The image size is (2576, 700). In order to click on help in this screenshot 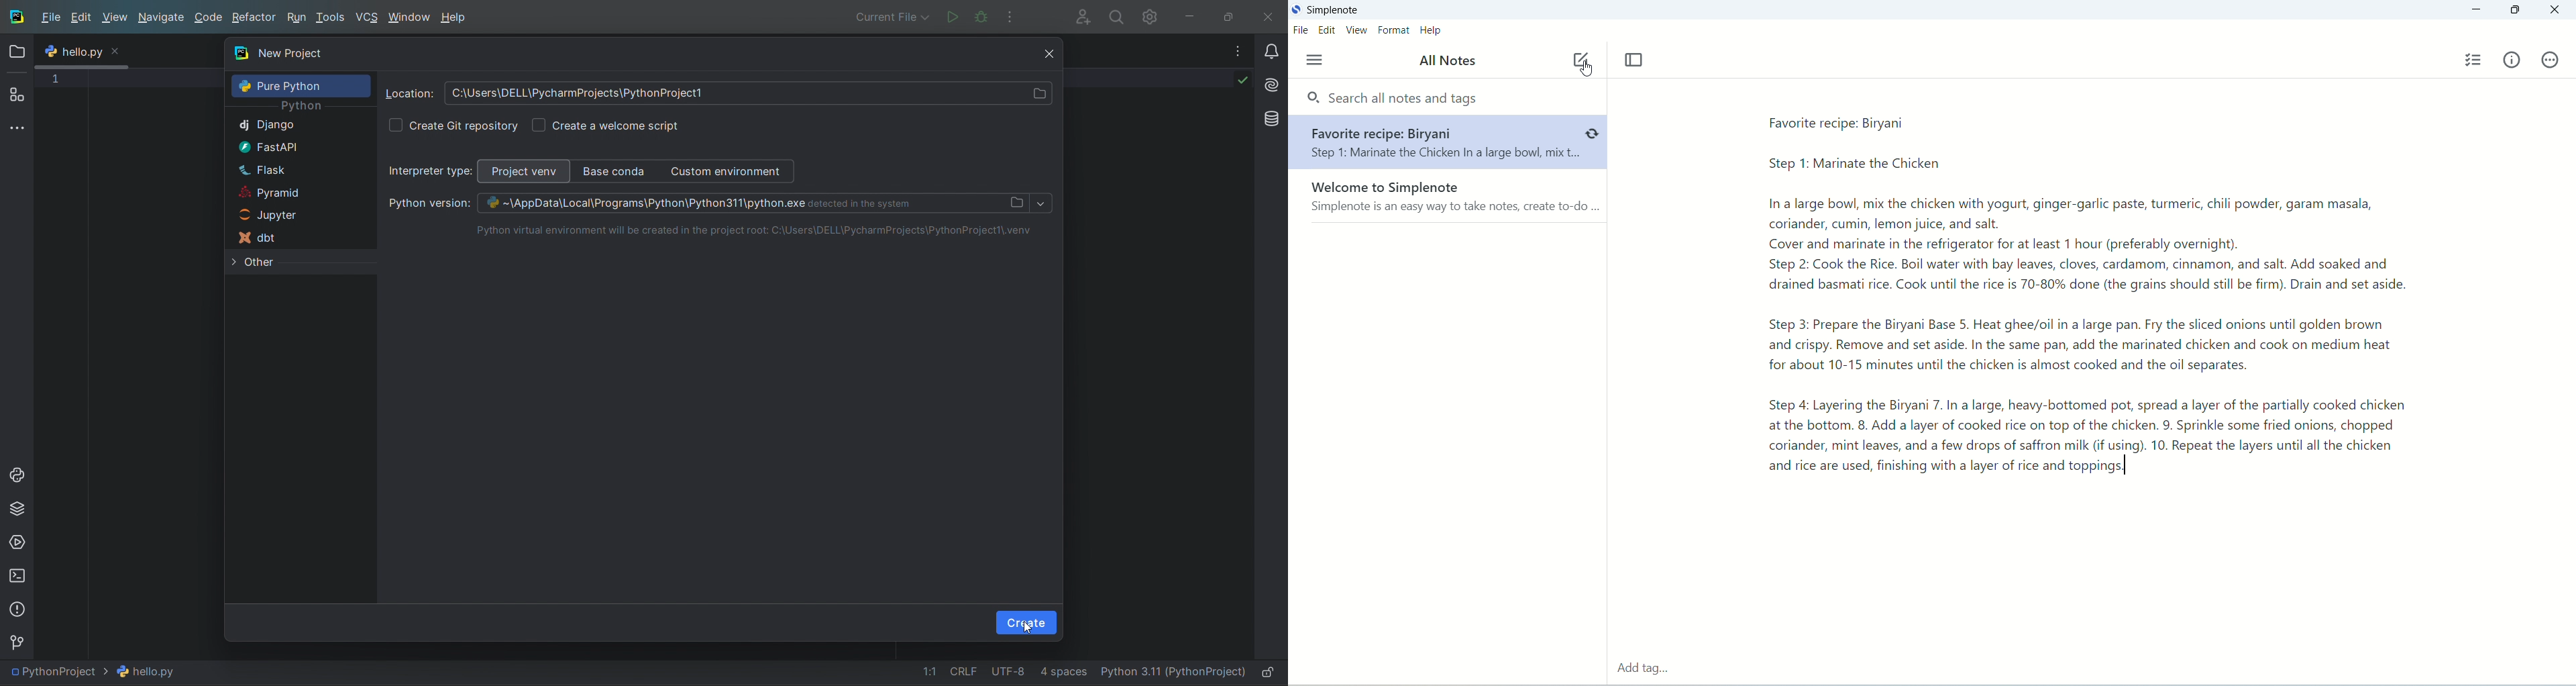, I will do `click(1434, 32)`.